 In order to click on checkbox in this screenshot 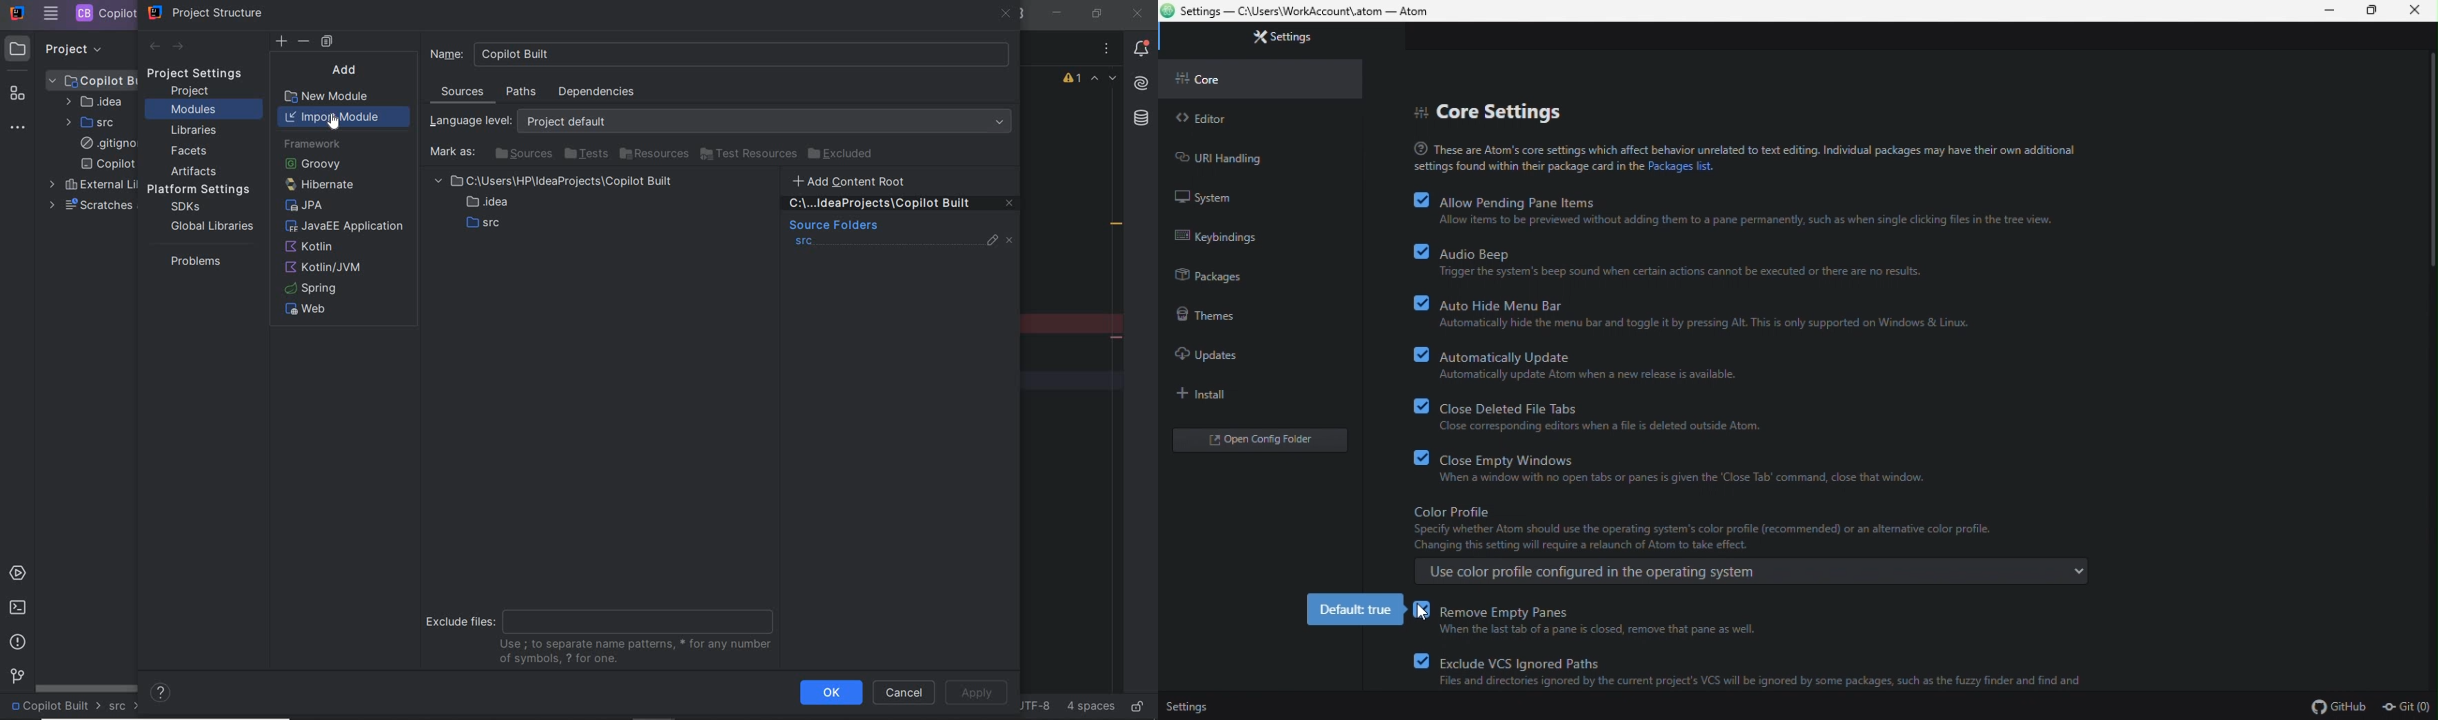, I will do `click(1412, 199)`.